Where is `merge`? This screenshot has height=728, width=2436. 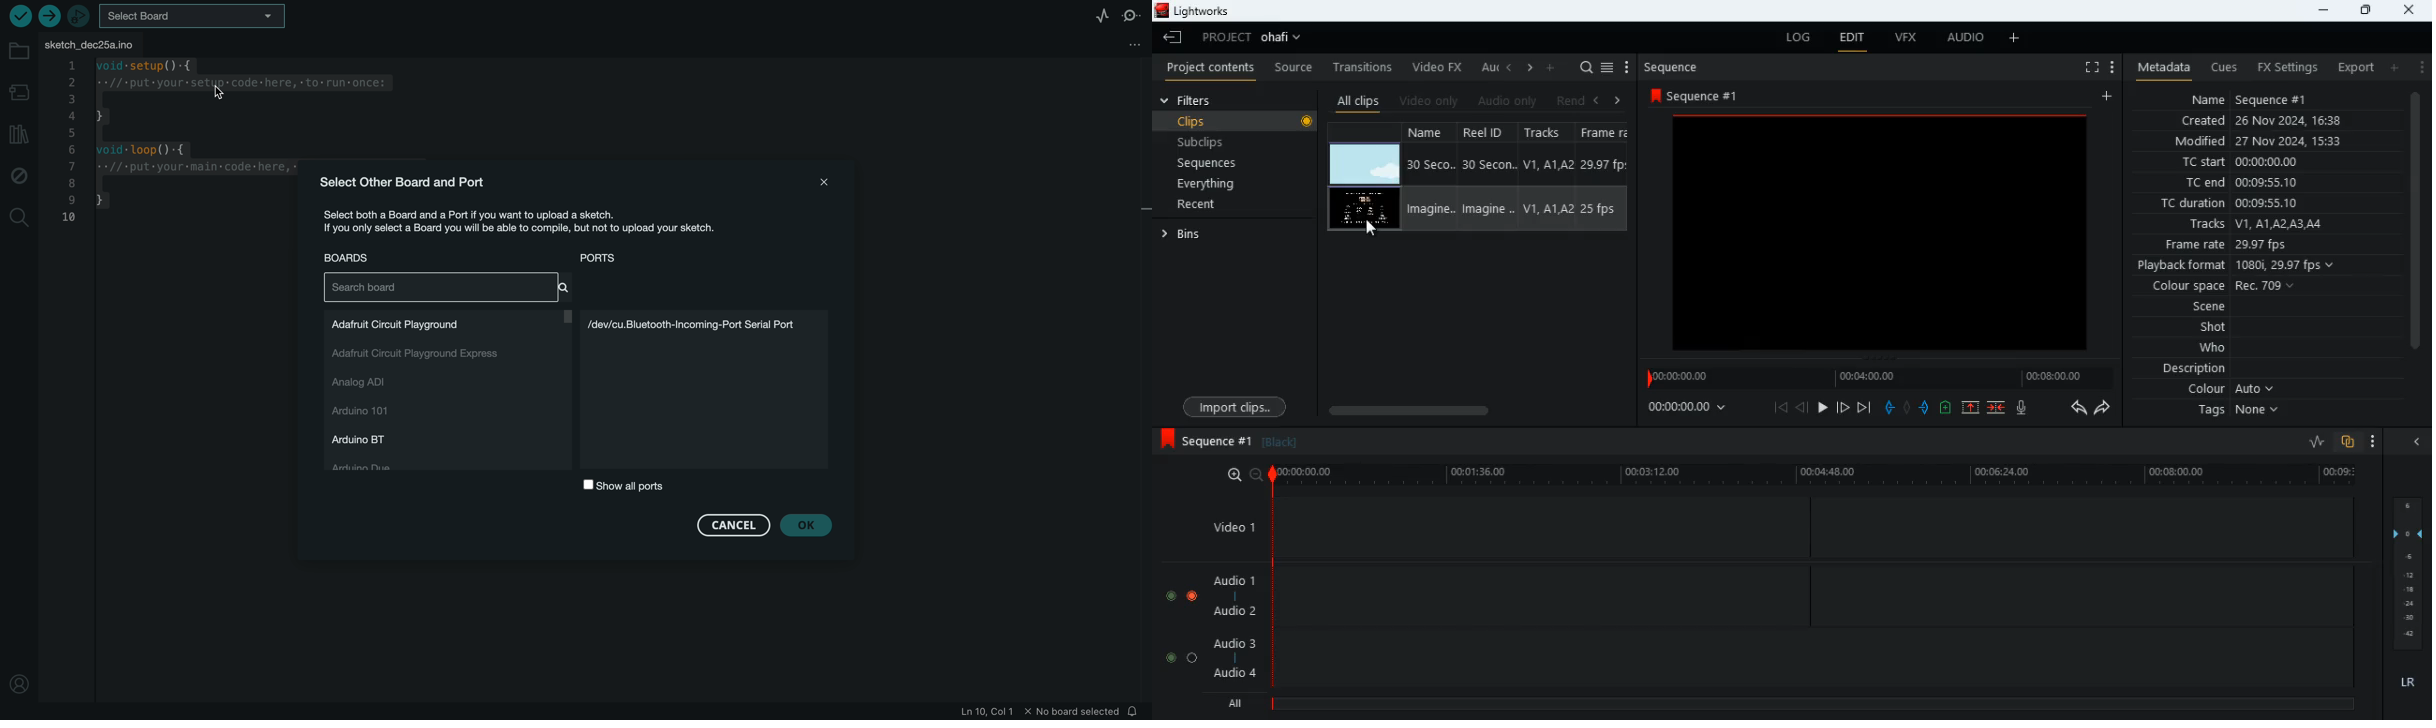
merge is located at coordinates (1997, 406).